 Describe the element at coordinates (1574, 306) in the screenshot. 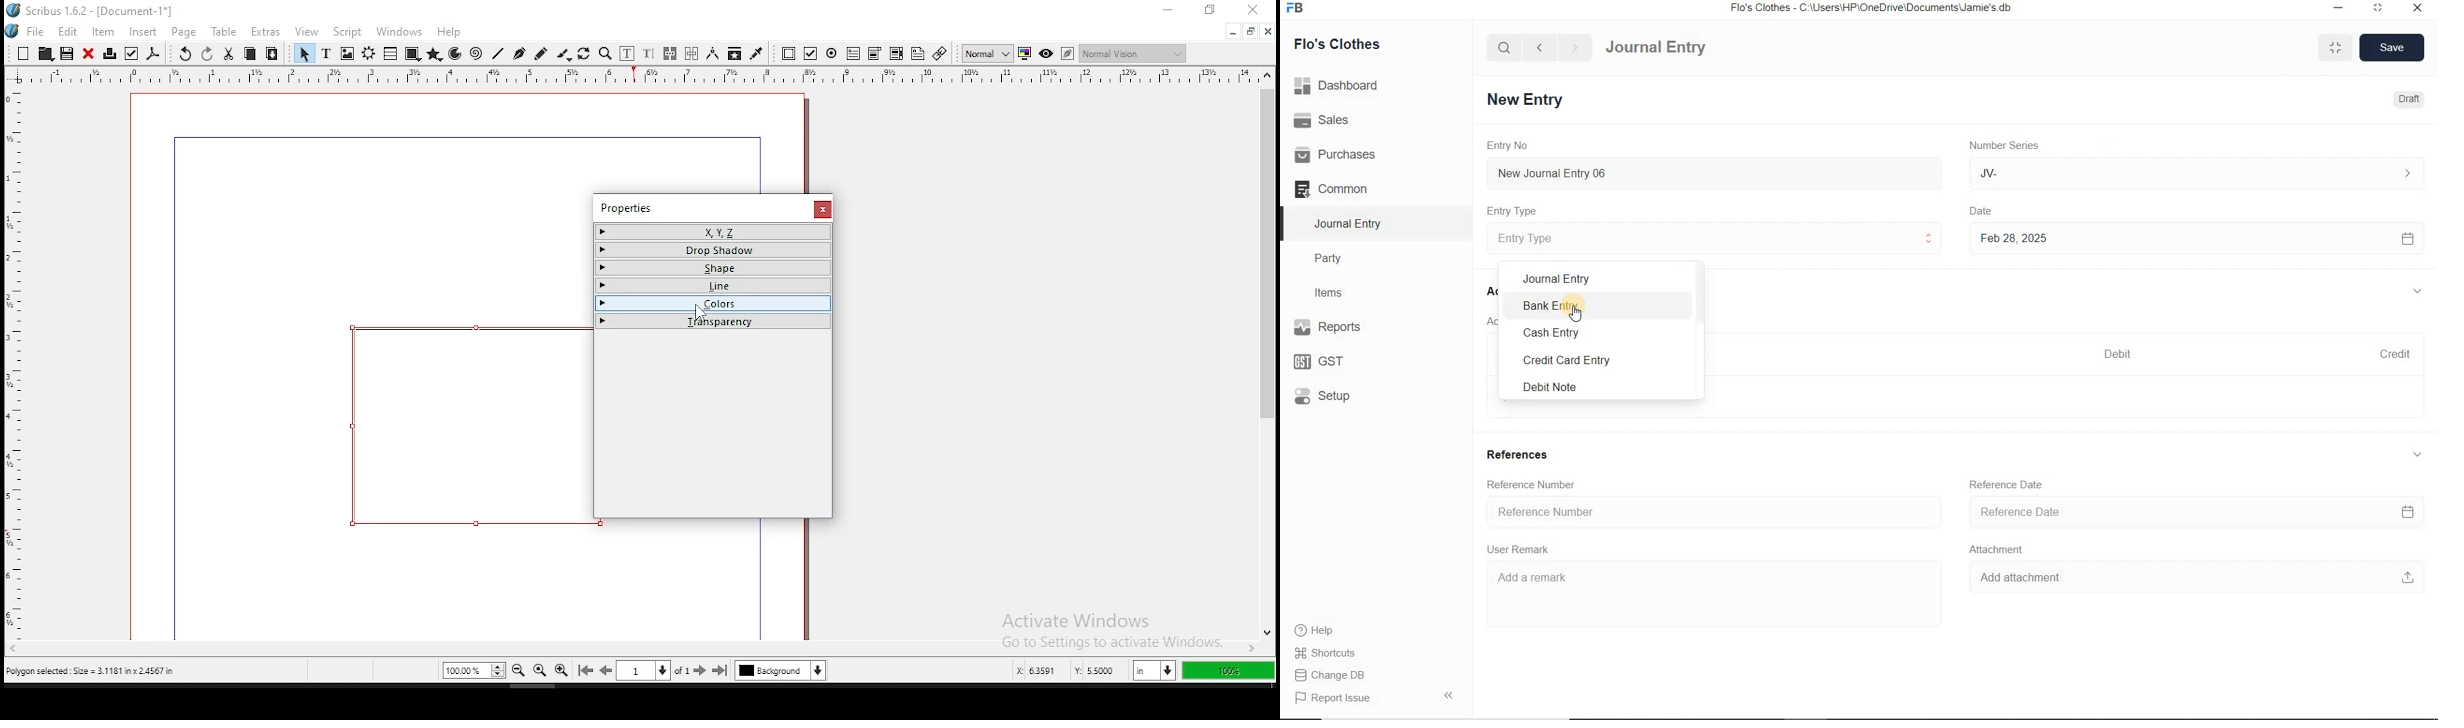

I see `Bank Entry` at that location.